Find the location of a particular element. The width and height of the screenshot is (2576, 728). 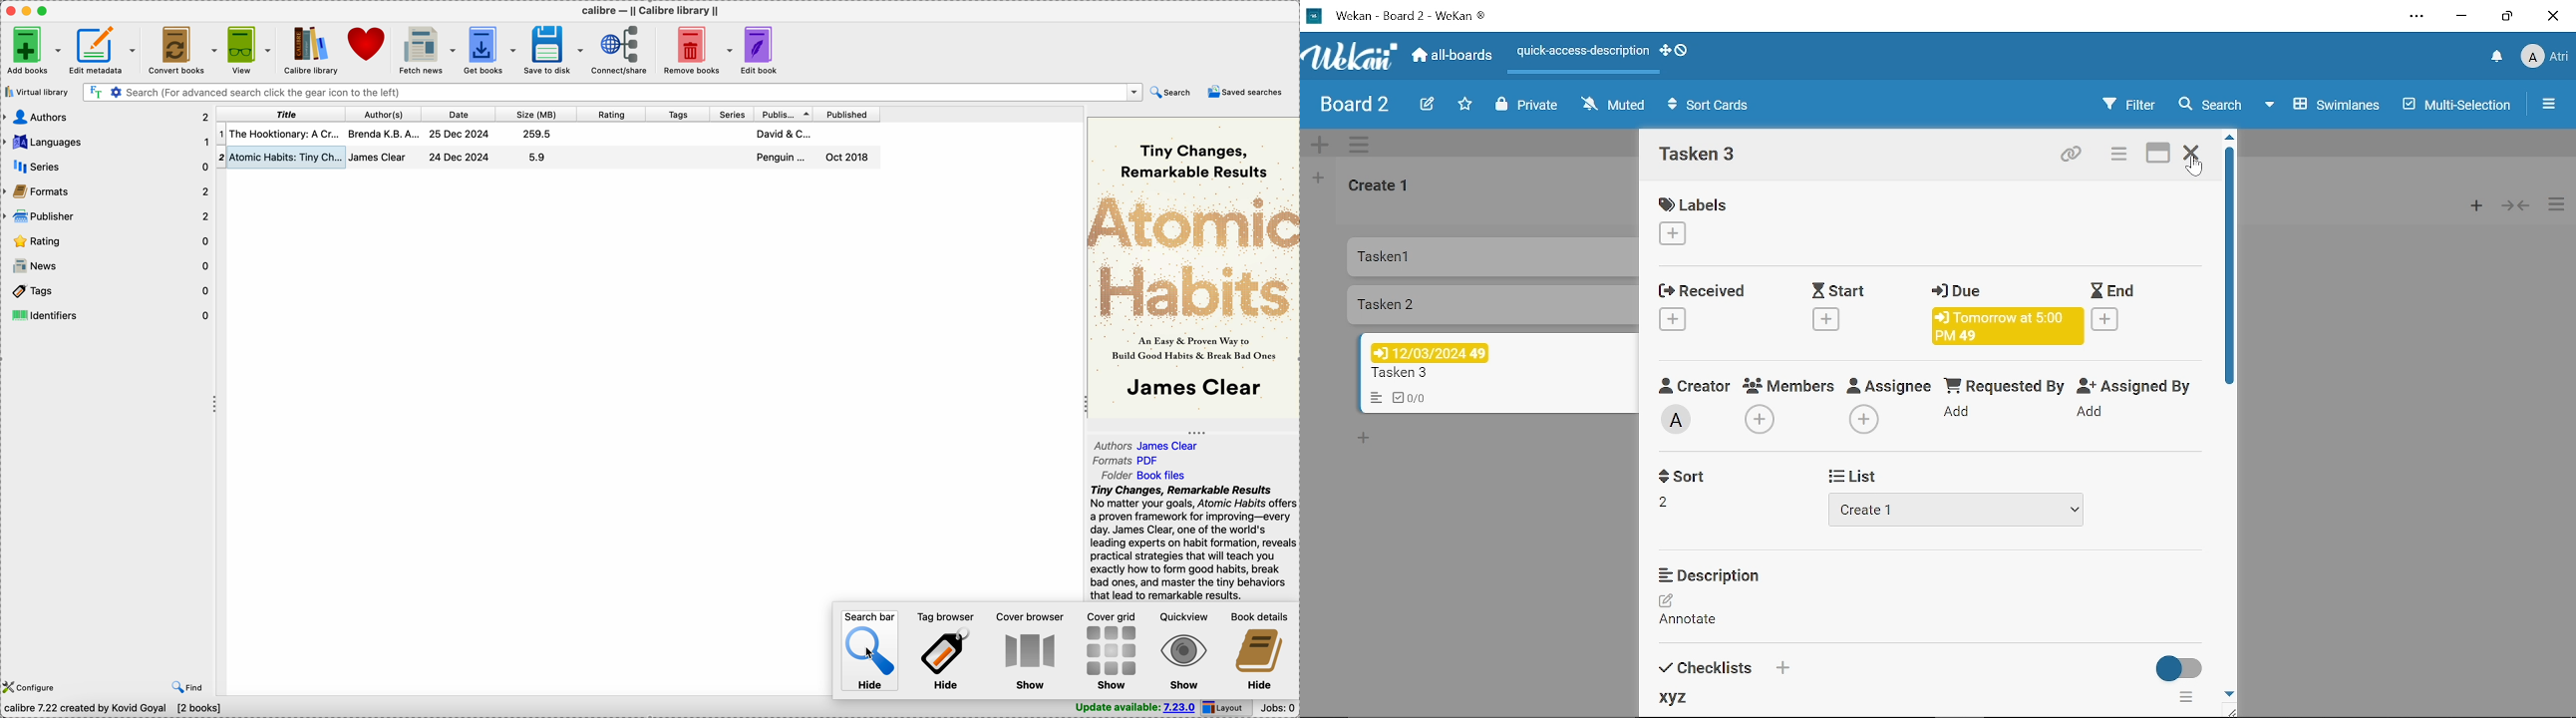

Add is located at coordinates (1960, 413).